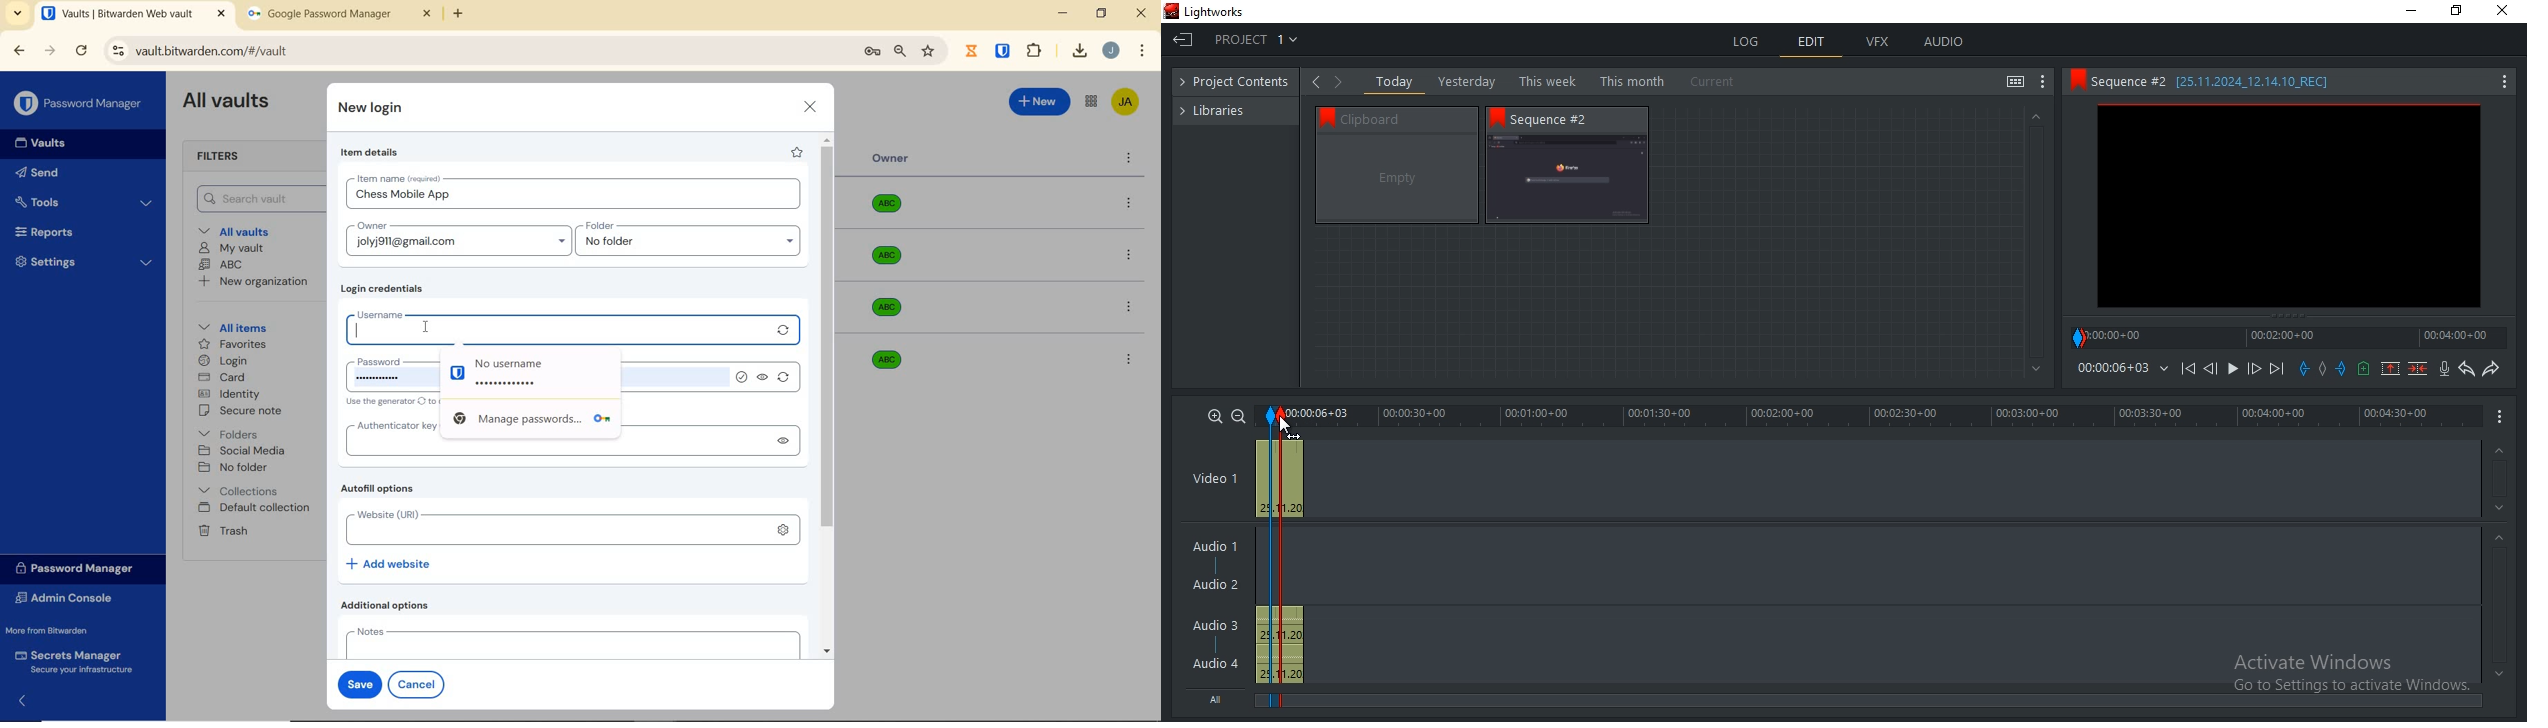 Image resolution: width=2548 pixels, height=728 pixels. I want to click on close, so click(811, 107).